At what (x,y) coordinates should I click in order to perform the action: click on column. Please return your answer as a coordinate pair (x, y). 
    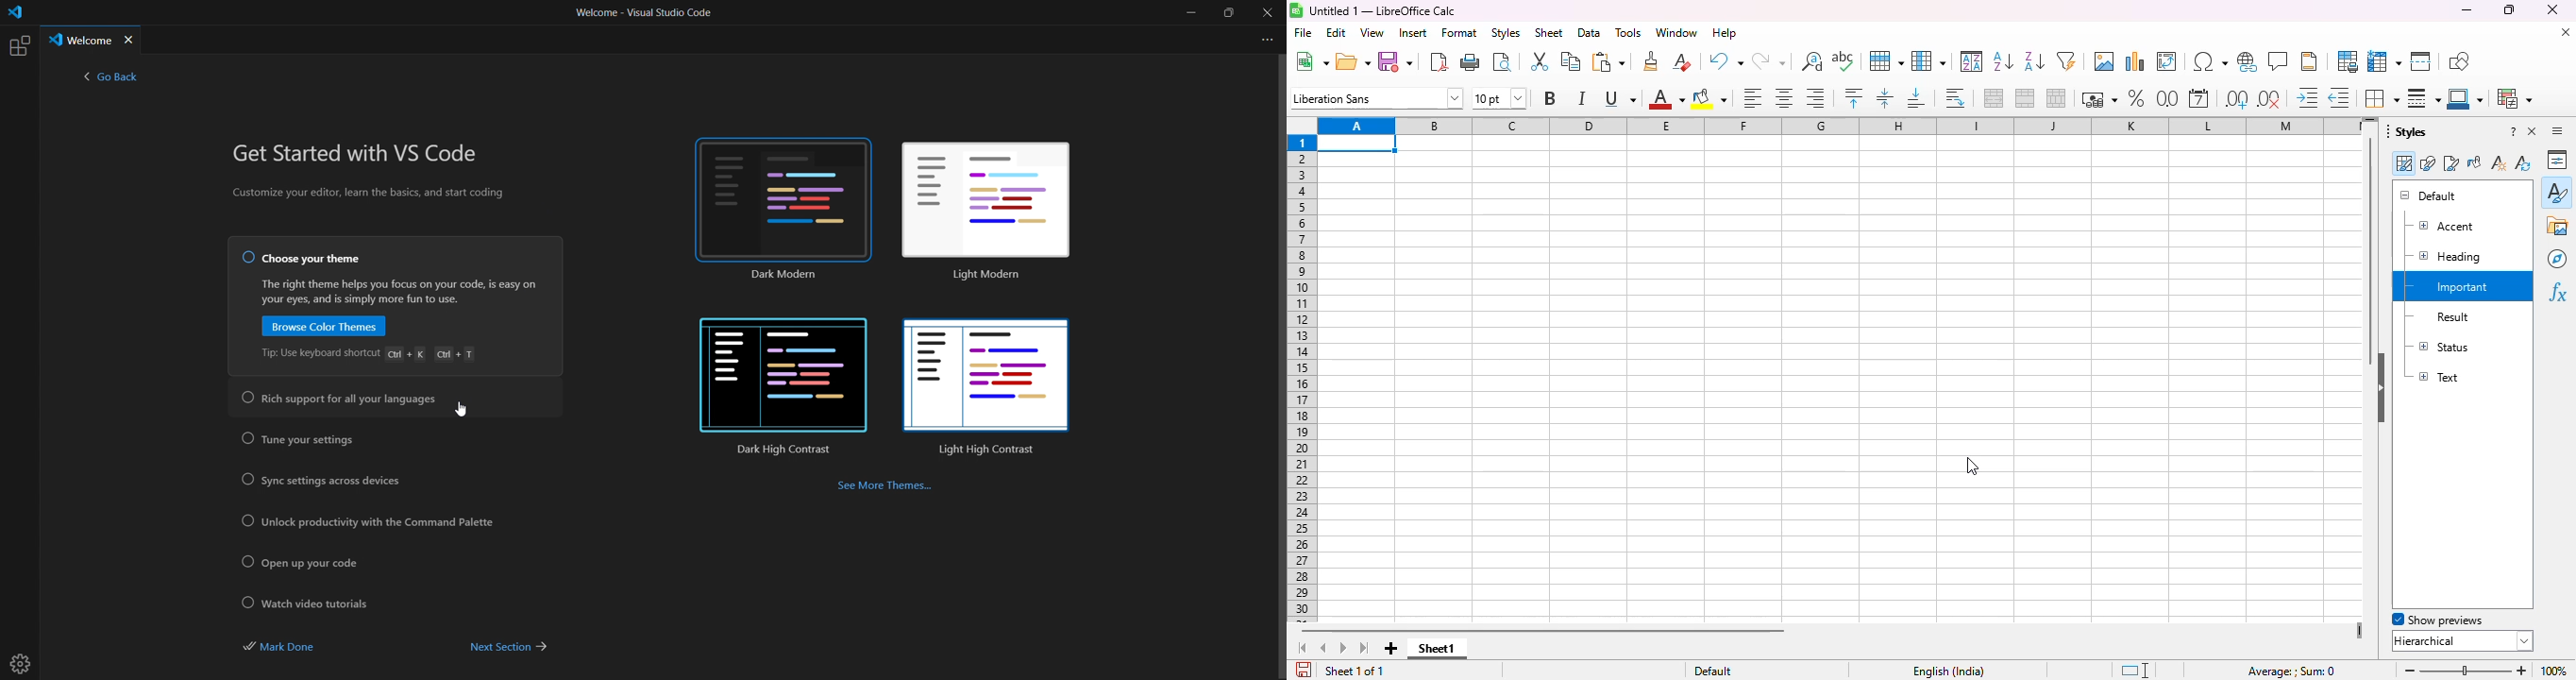
    Looking at the image, I should click on (1928, 61).